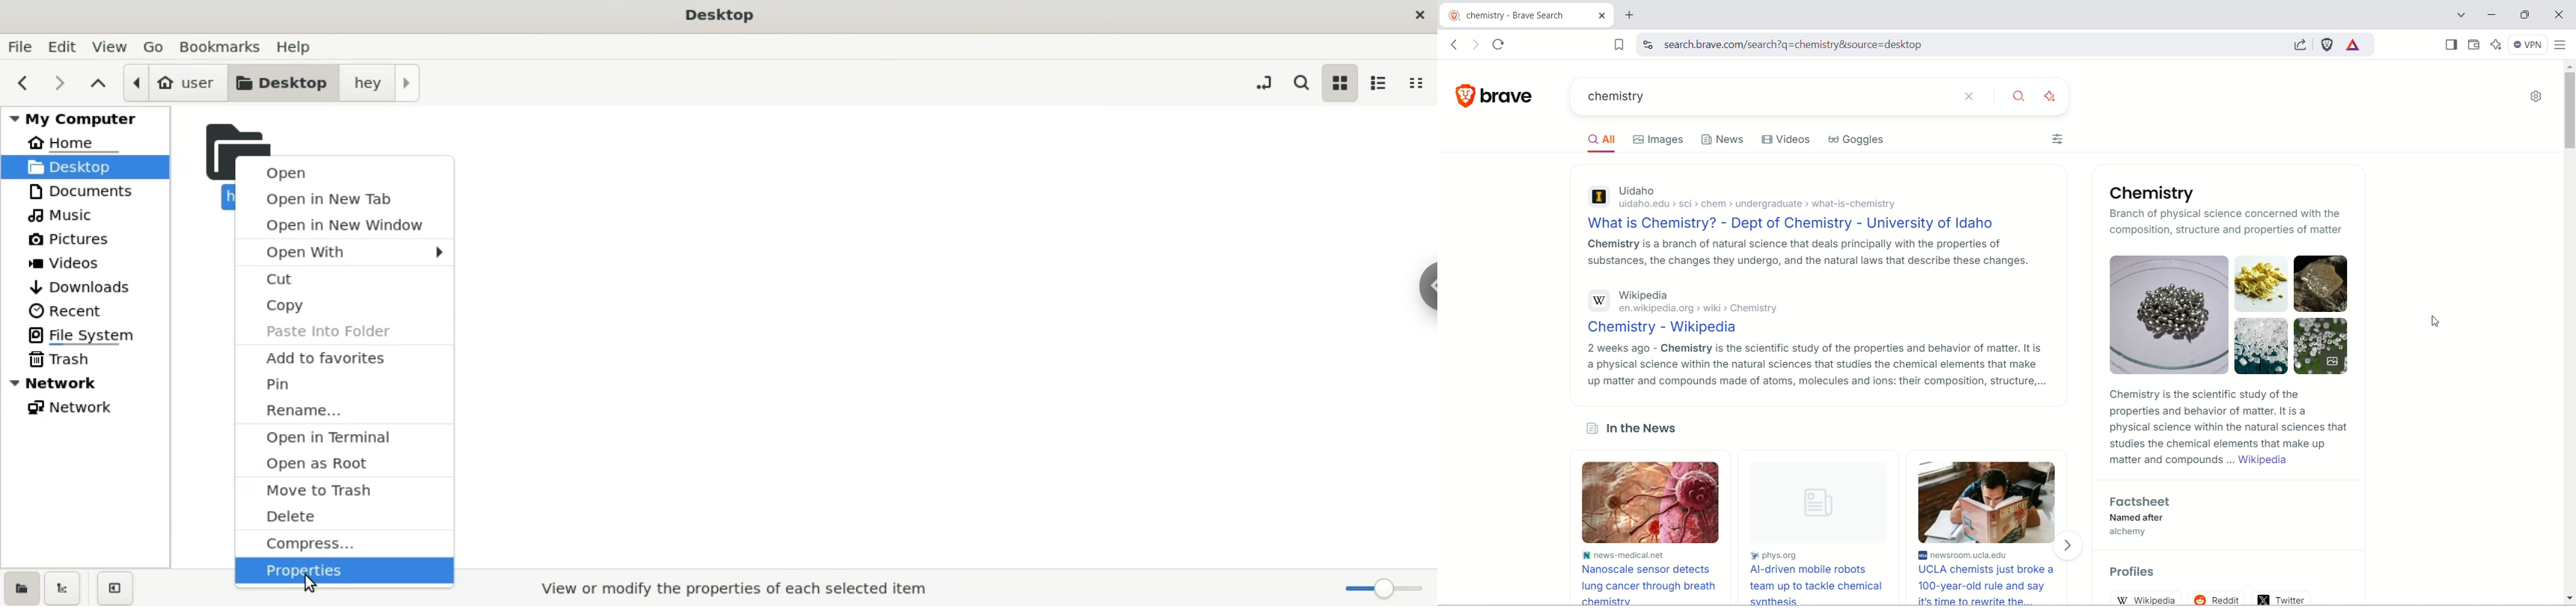 The width and height of the screenshot is (2576, 616). Describe the element at coordinates (2057, 138) in the screenshot. I see `Filter` at that location.